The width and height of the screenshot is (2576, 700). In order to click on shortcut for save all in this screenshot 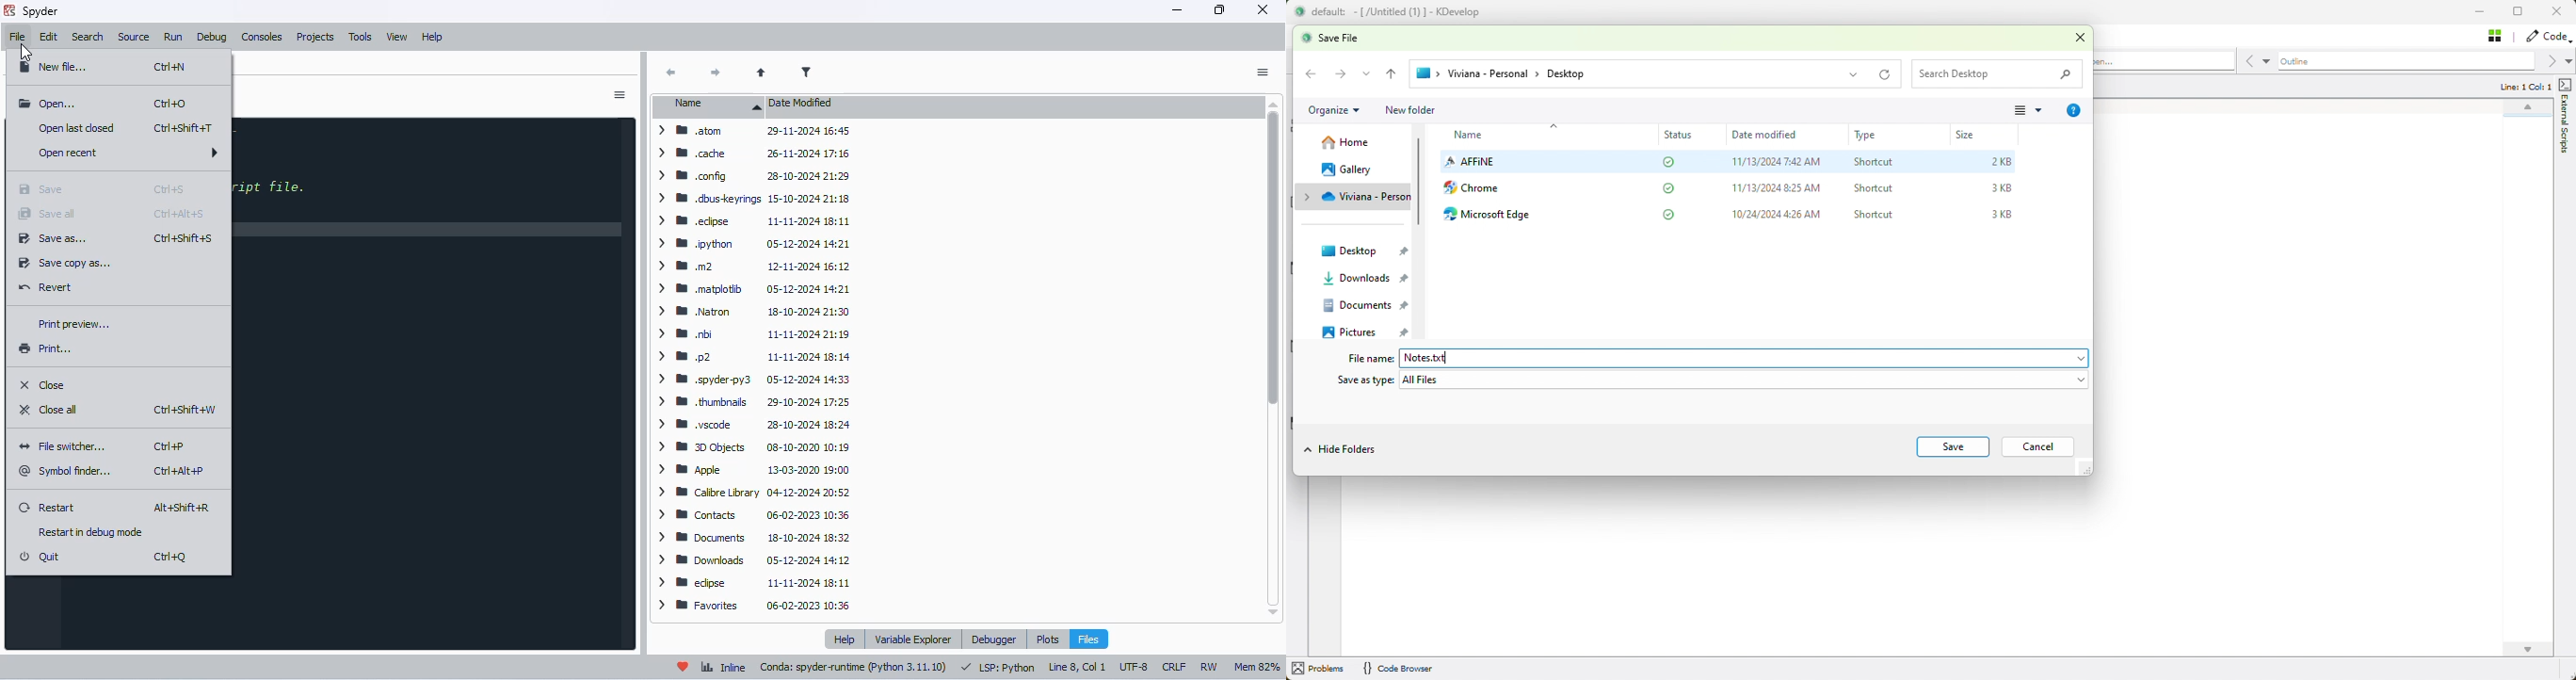, I will do `click(179, 214)`.